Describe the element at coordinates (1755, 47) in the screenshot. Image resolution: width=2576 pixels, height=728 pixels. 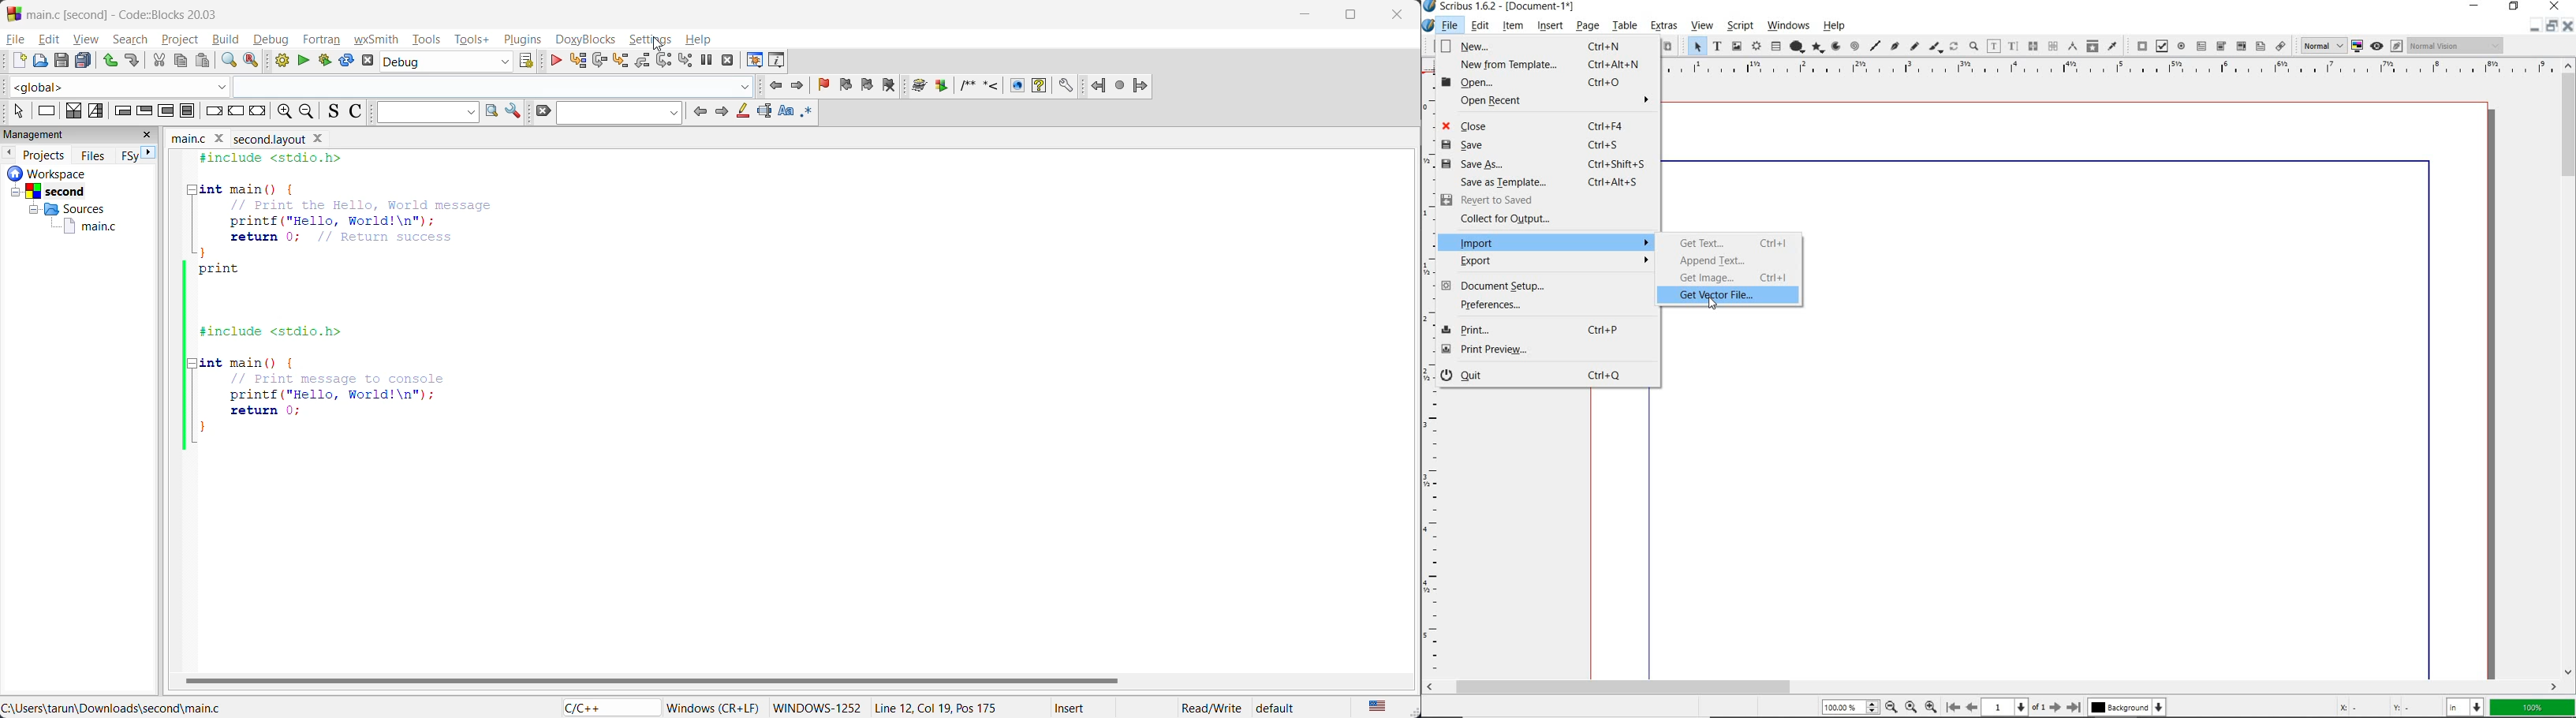
I see `render frame` at that location.